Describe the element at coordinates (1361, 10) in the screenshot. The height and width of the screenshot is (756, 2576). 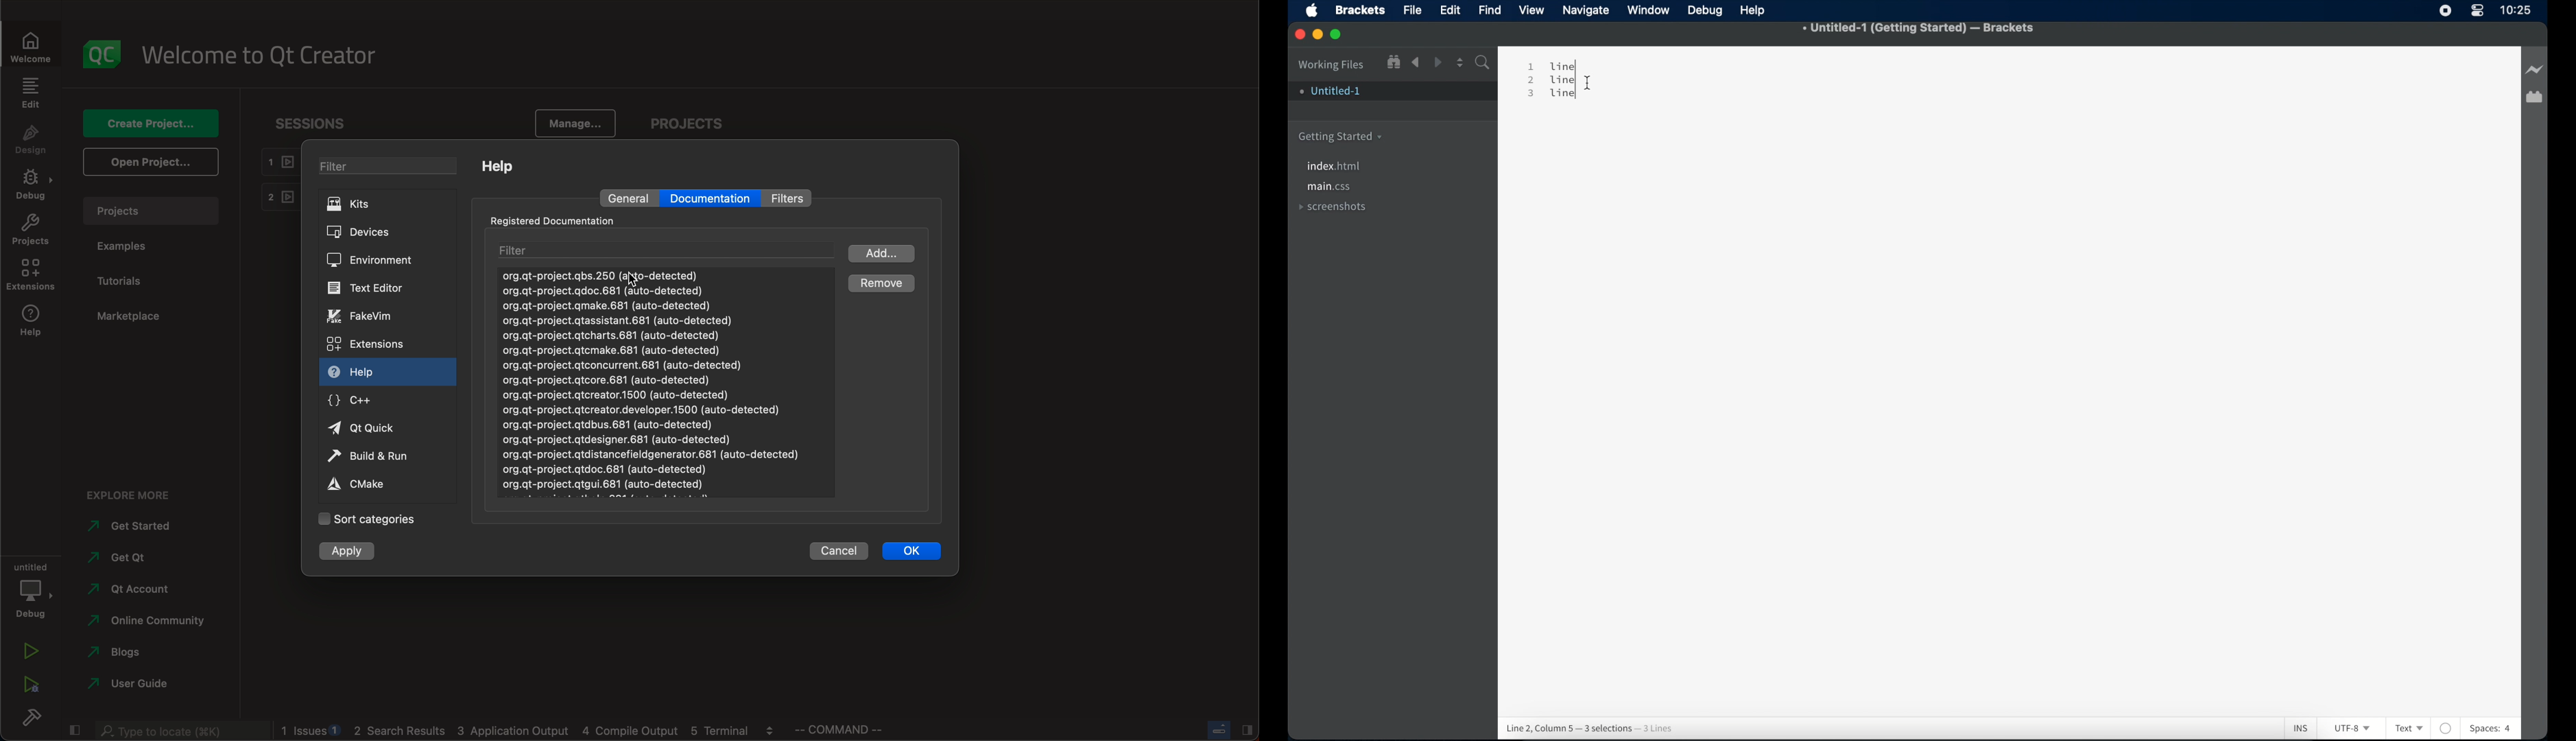
I see `brackets` at that location.